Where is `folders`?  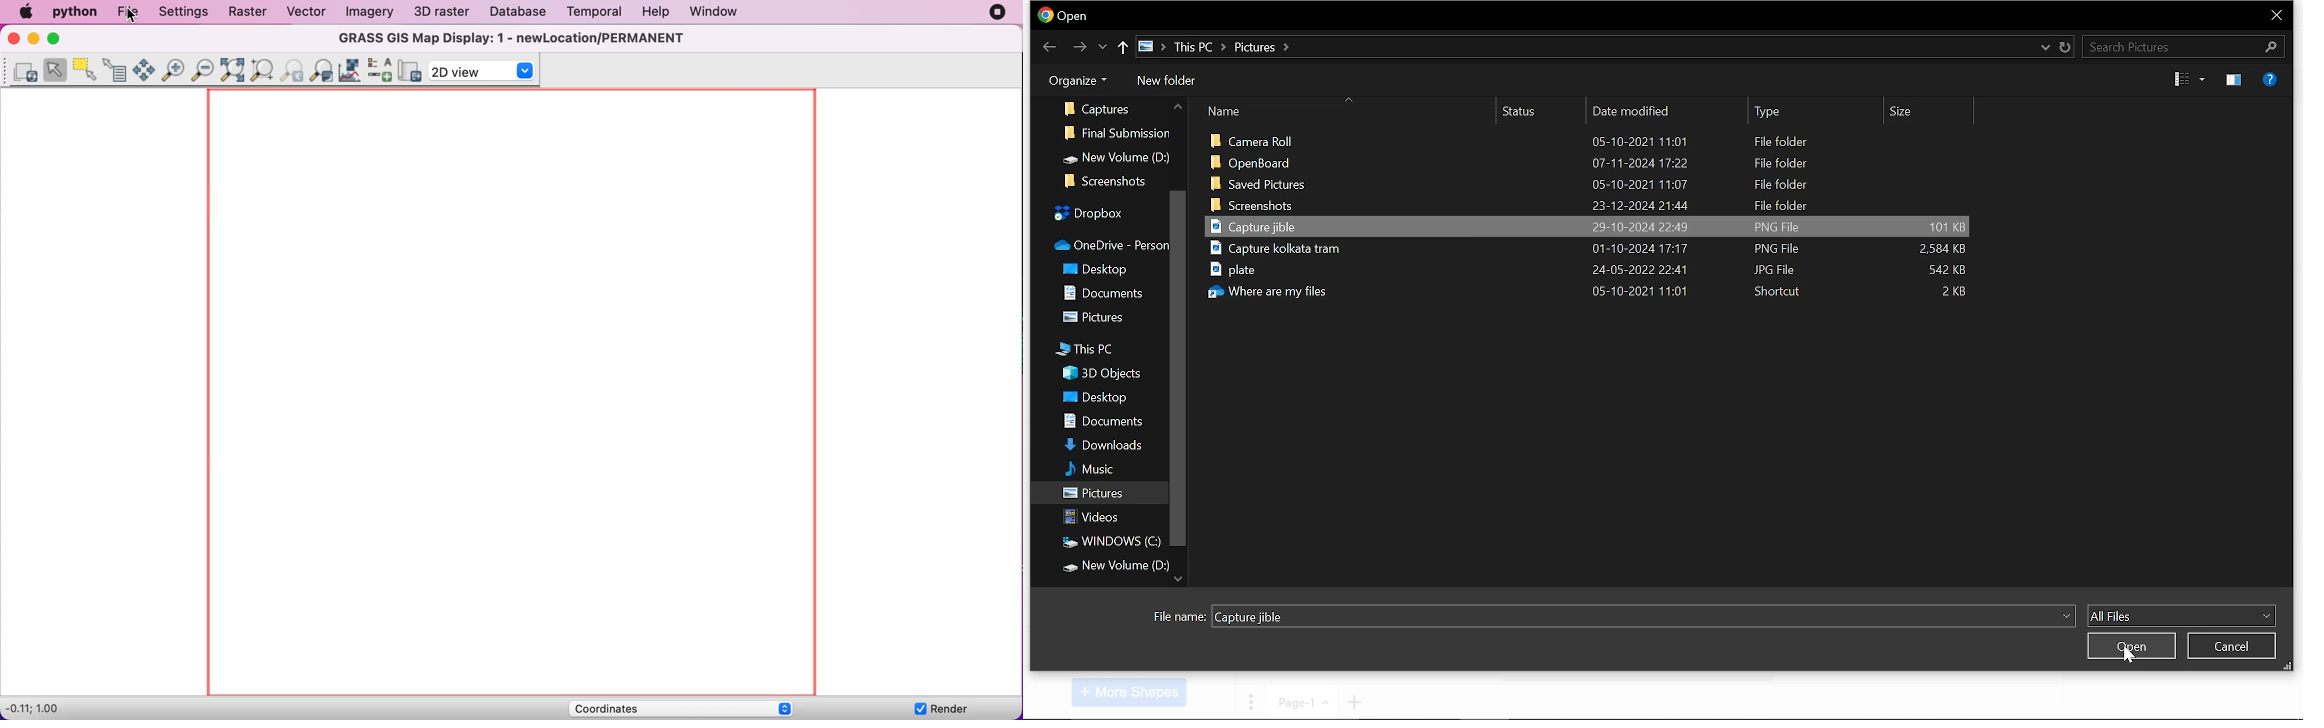 folders is located at coordinates (1096, 491).